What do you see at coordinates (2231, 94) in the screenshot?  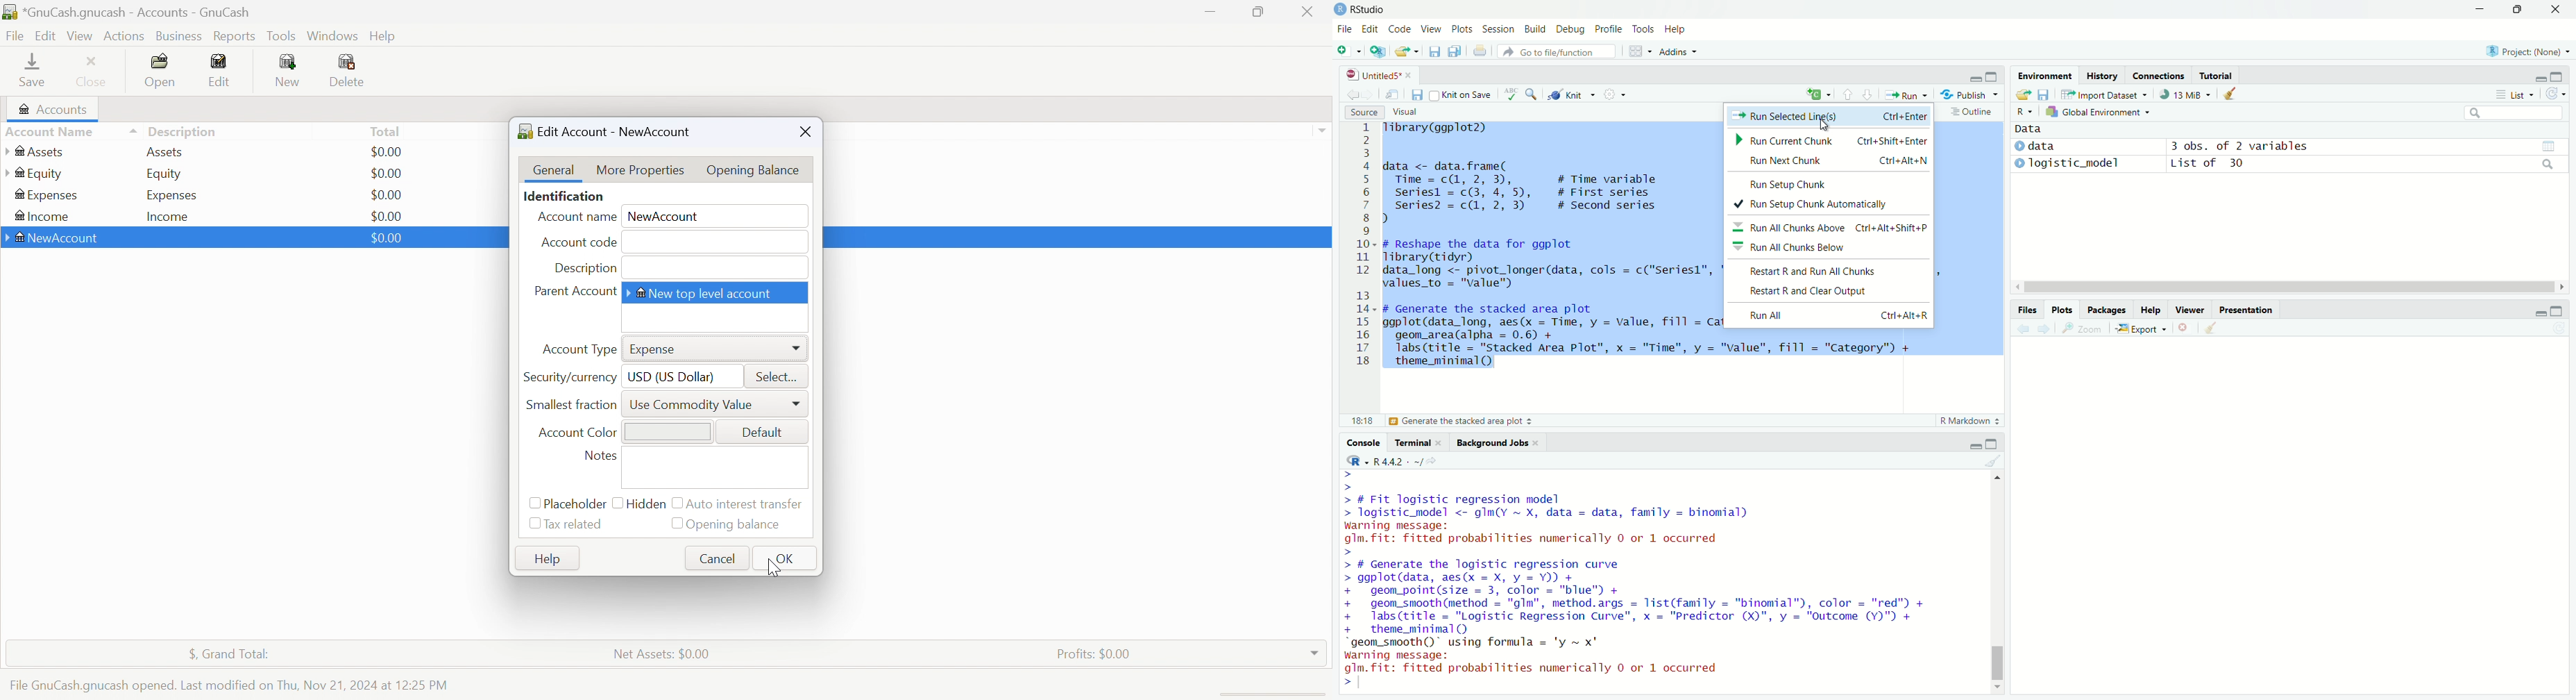 I see `clear` at bounding box center [2231, 94].